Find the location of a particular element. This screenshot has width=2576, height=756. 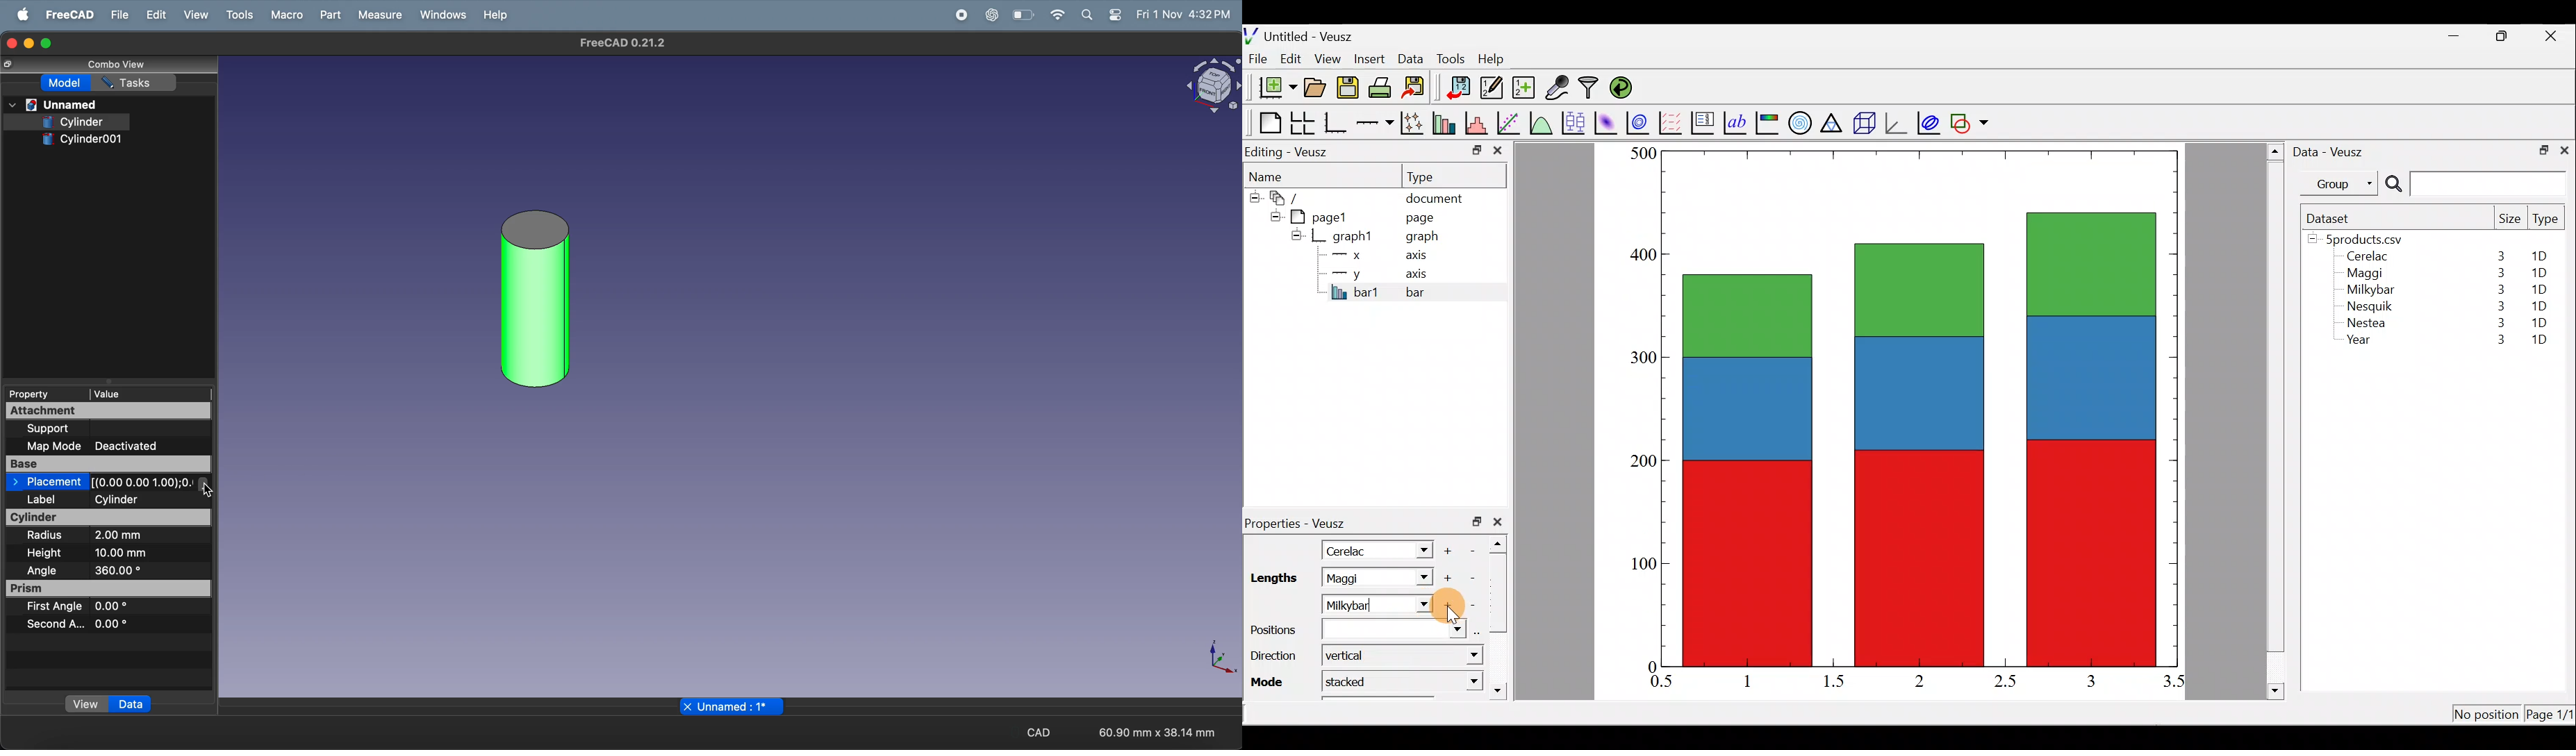

Histogram of a dataset is located at coordinates (1480, 124).